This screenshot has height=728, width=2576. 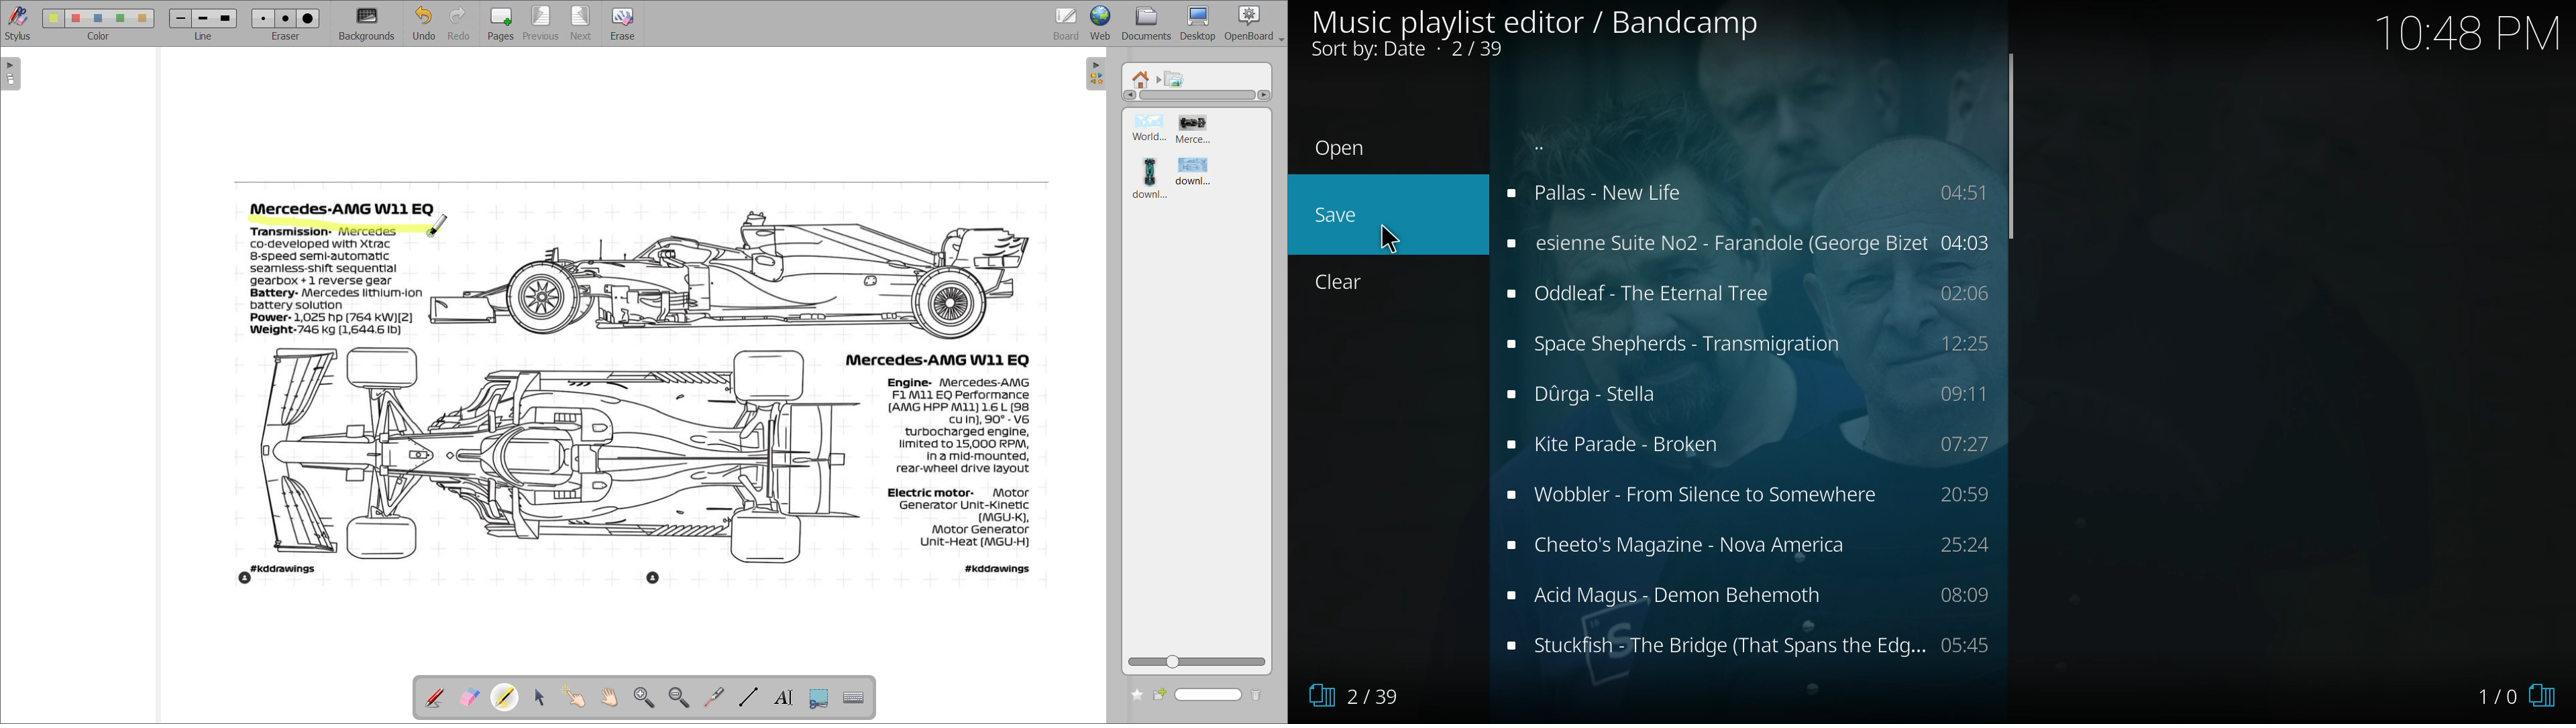 I want to click on image 4, so click(x=1195, y=172).